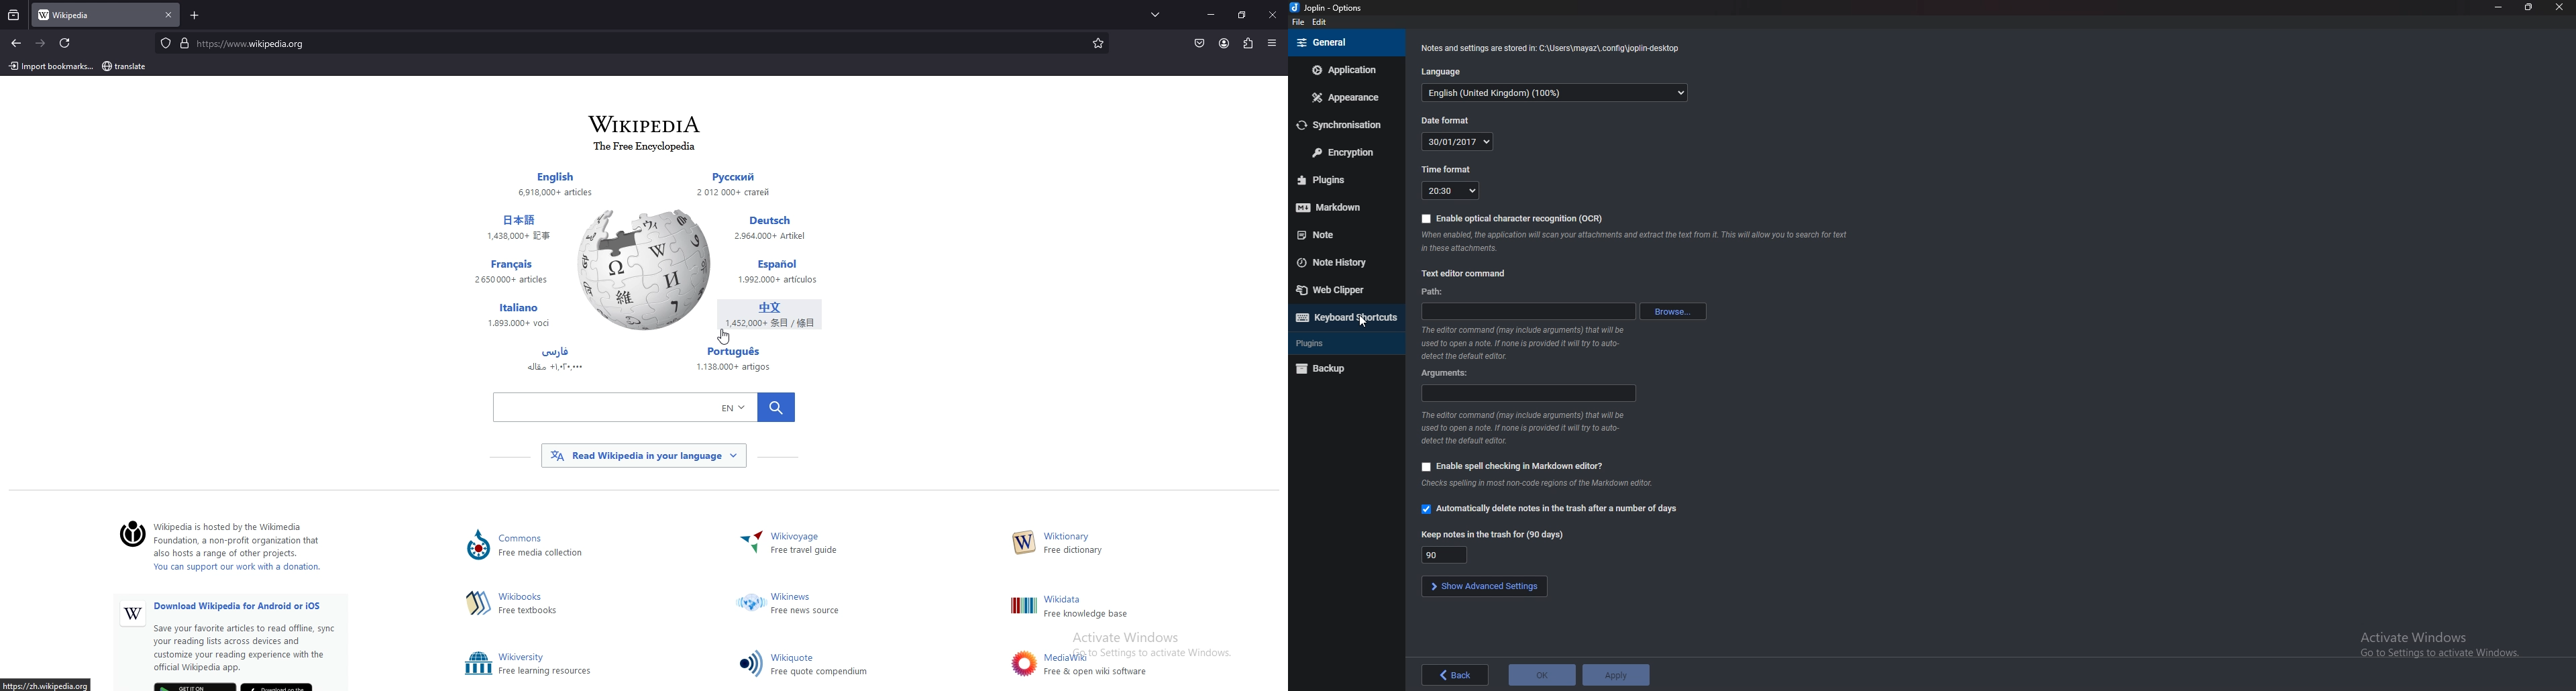 The width and height of the screenshot is (2576, 700). What do you see at coordinates (1073, 544) in the screenshot?
I see `W—
Free dictionary` at bounding box center [1073, 544].